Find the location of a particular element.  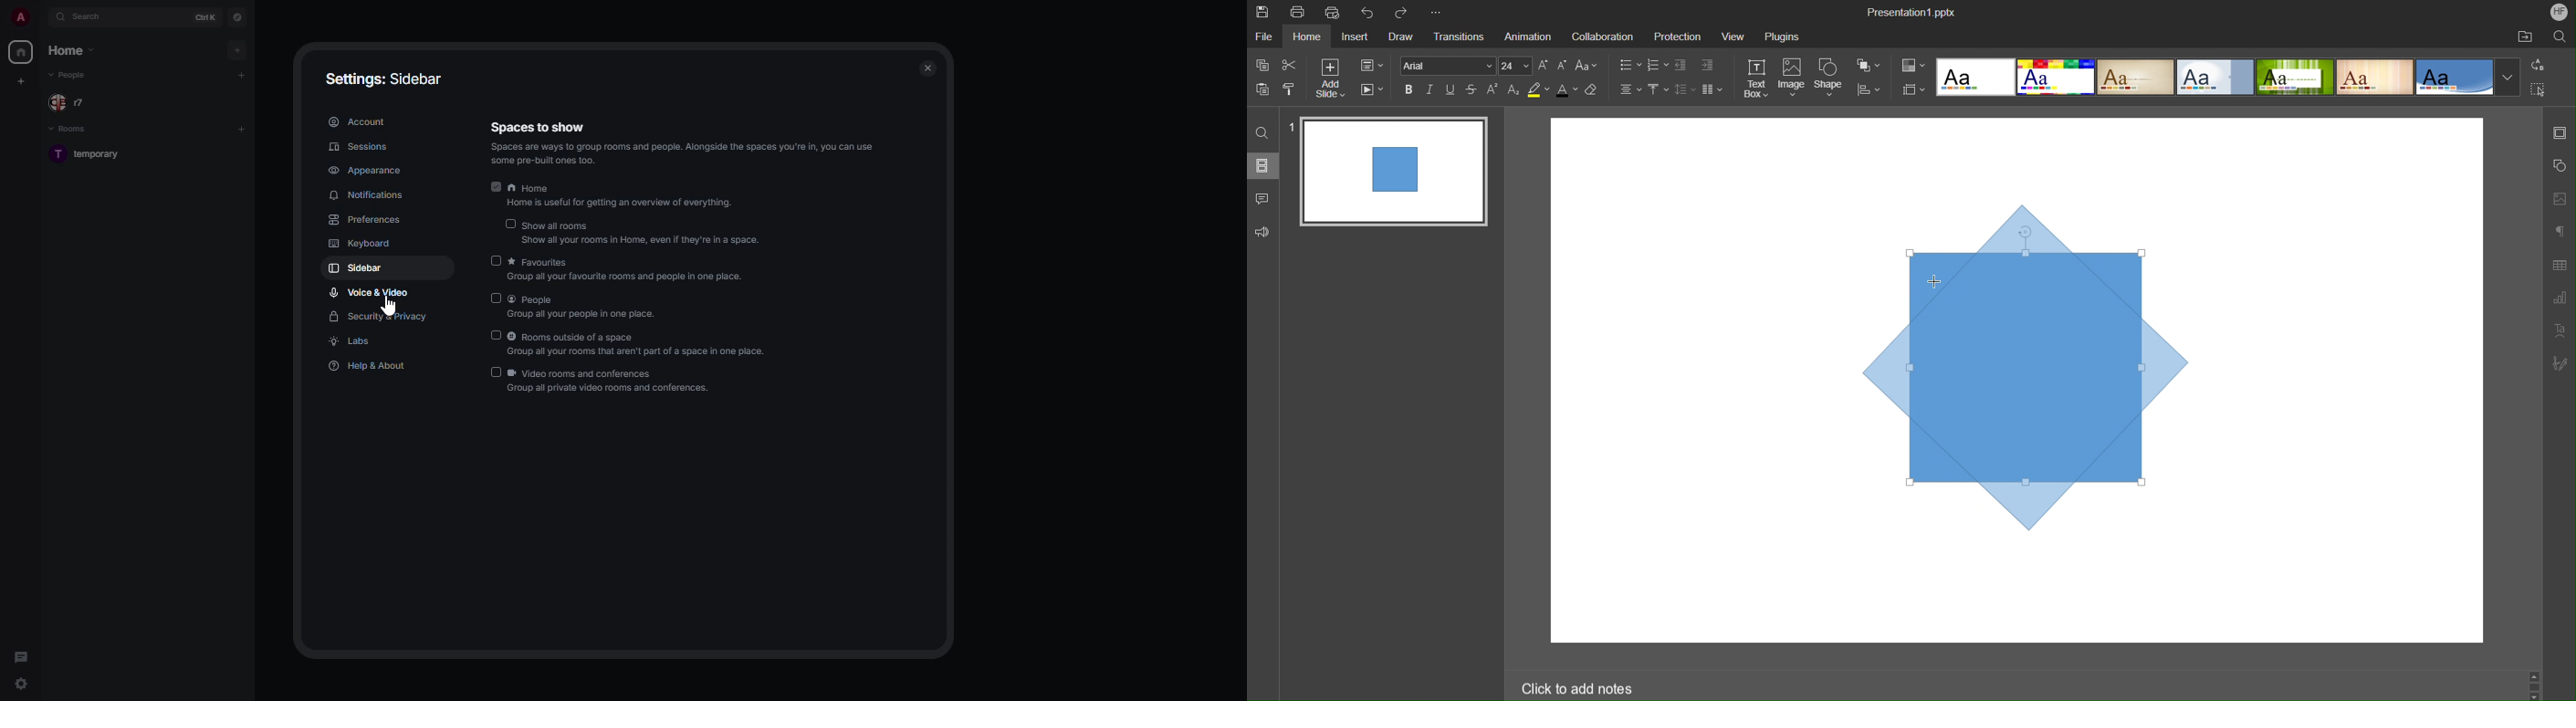

show all rooms is located at coordinates (642, 236).